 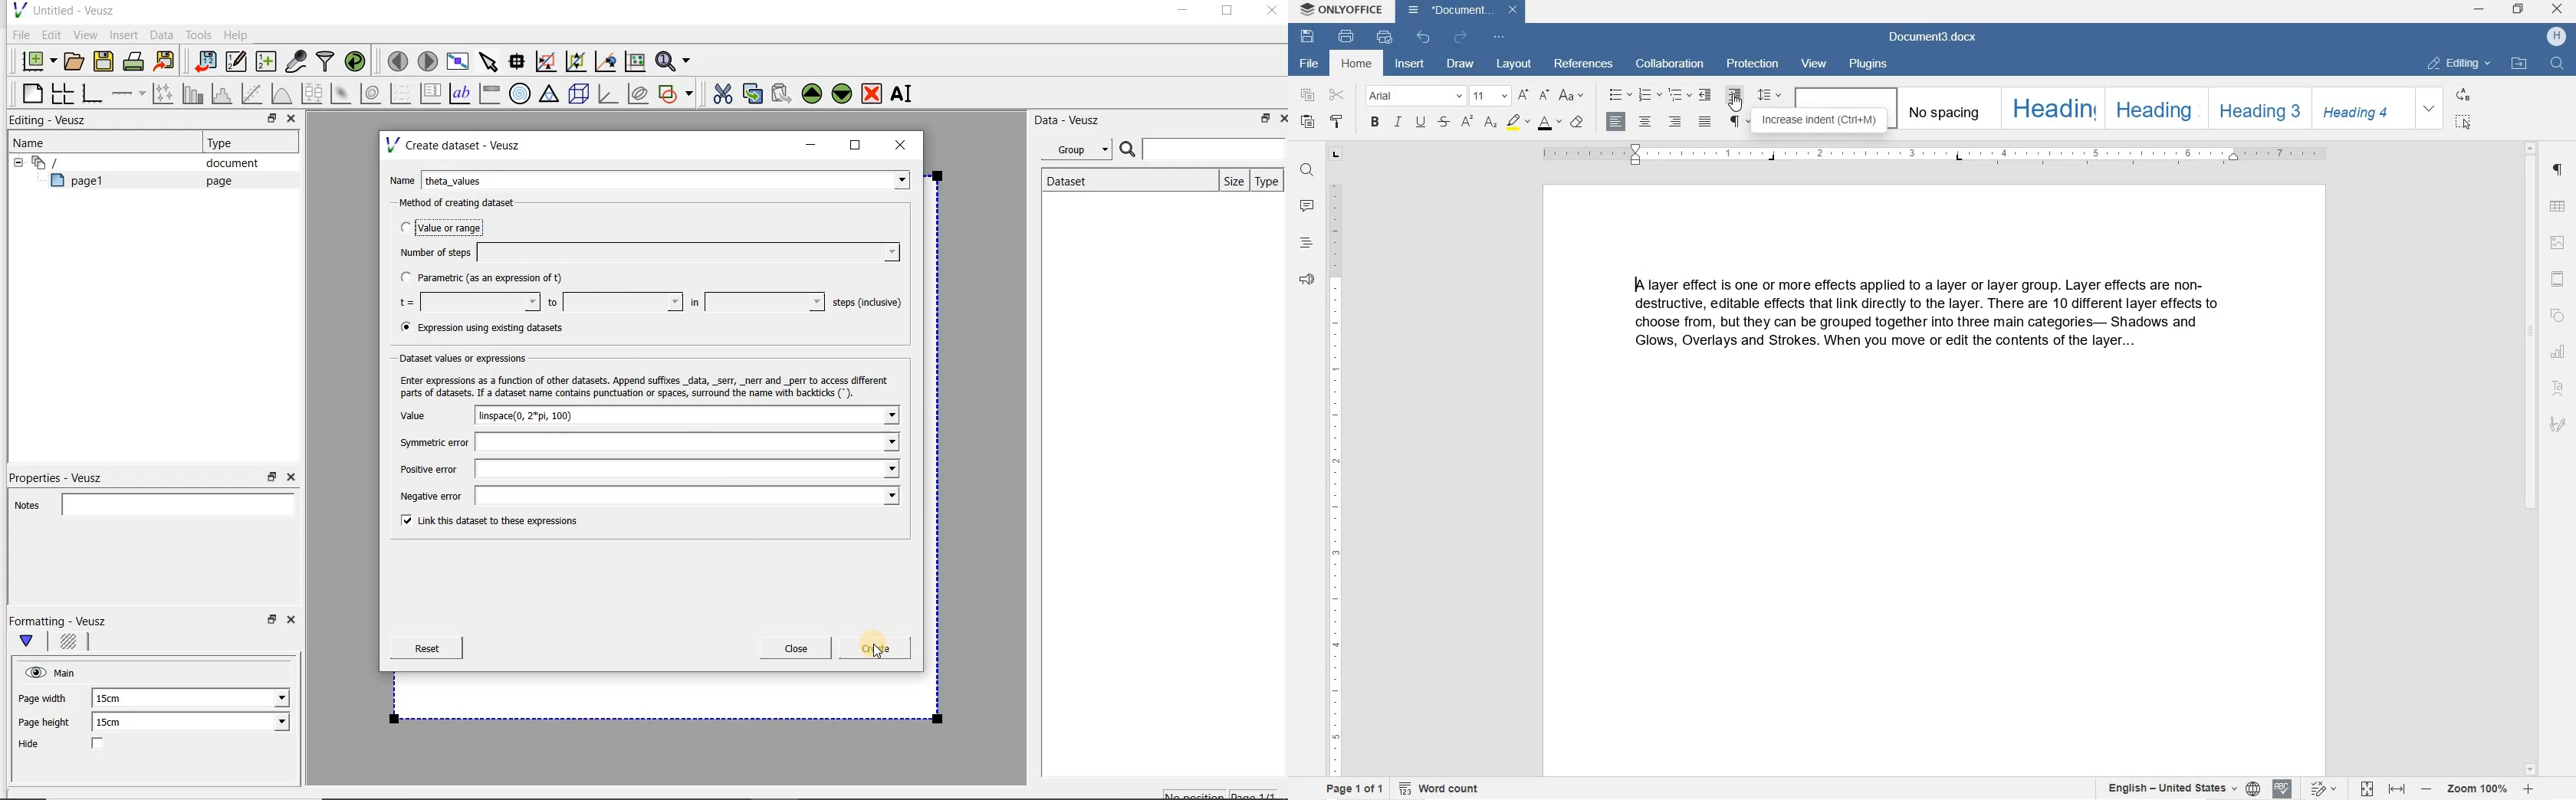 I want to click on DRAW, so click(x=1461, y=63).